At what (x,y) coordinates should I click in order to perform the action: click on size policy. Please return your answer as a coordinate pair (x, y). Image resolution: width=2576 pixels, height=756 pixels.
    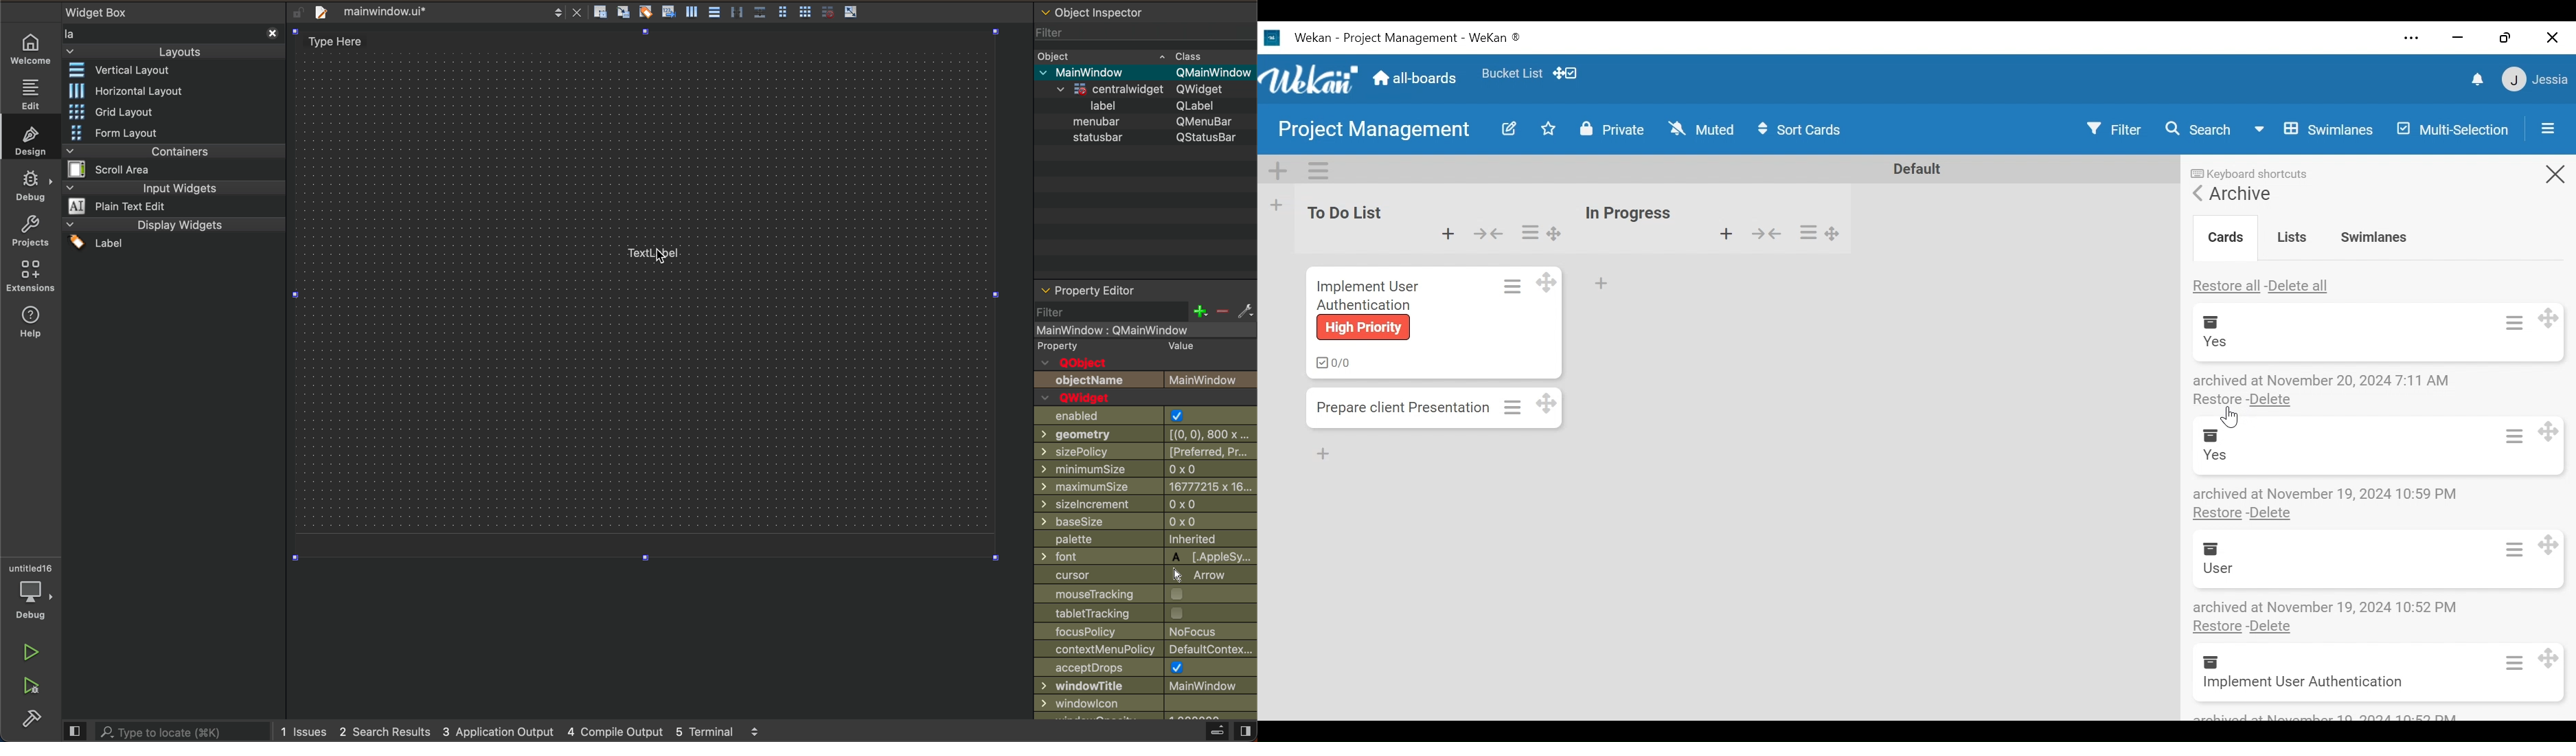
    Looking at the image, I should click on (1145, 453).